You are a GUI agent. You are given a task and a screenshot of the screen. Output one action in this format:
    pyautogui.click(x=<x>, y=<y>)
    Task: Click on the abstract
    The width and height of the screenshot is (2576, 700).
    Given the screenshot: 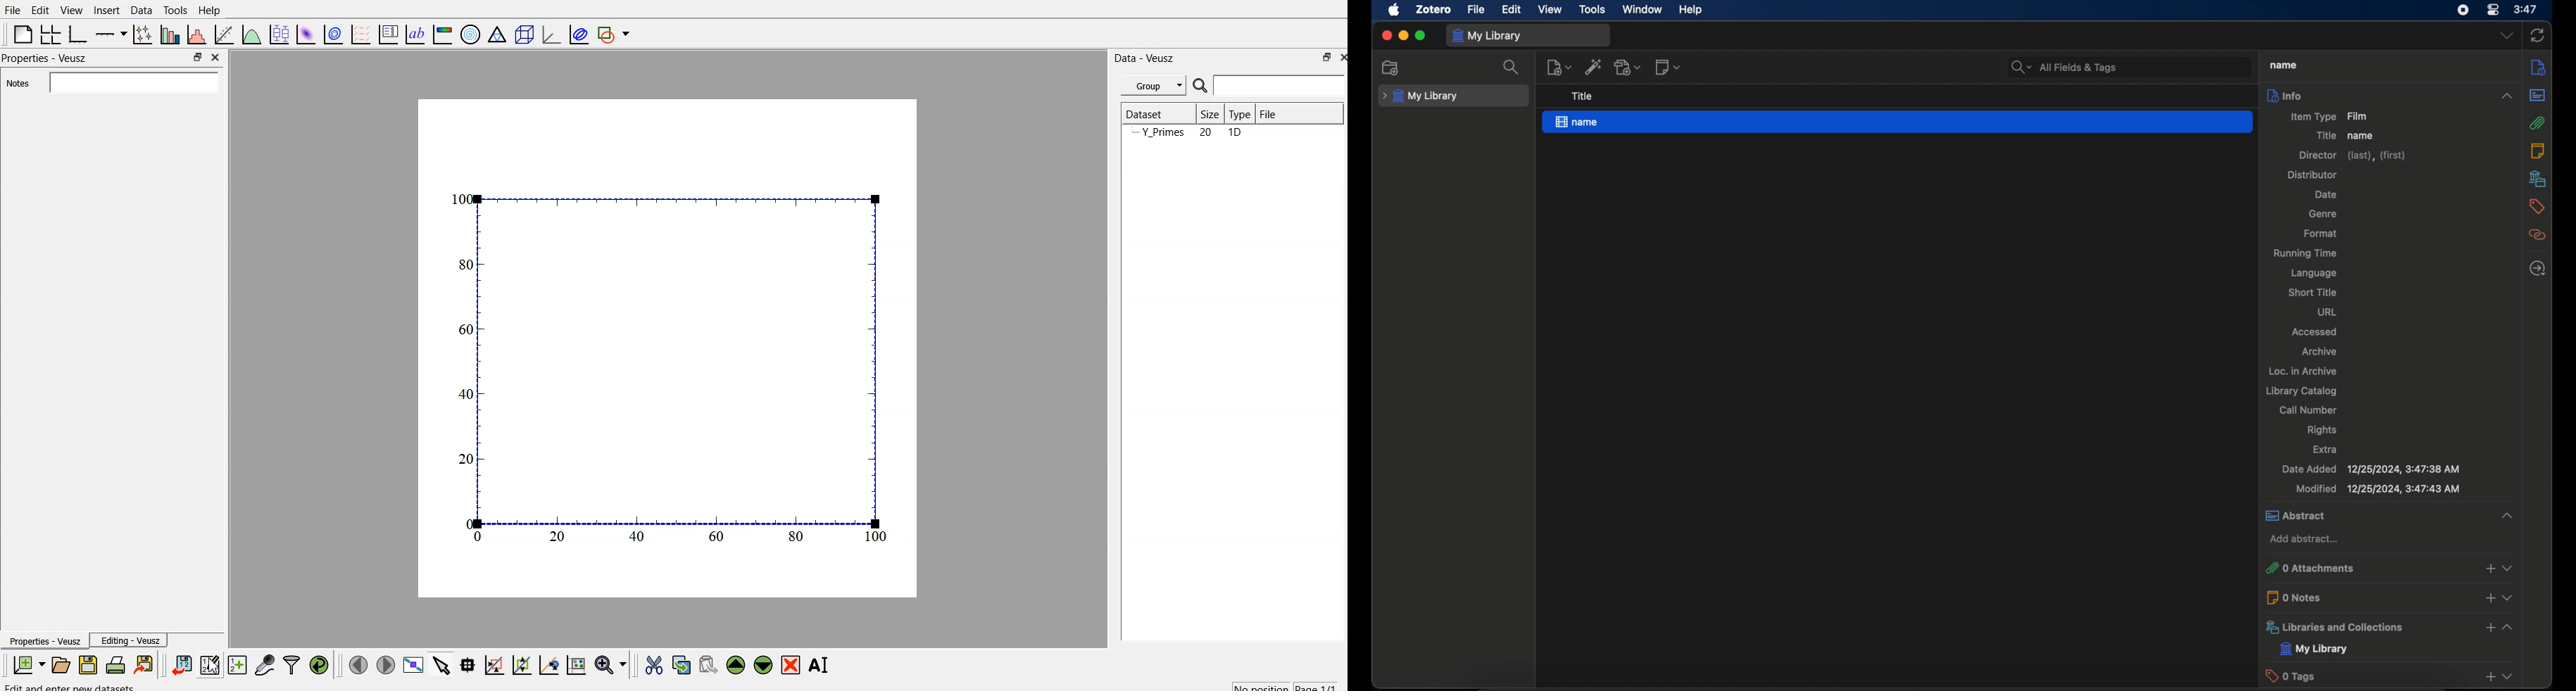 What is the action you would take?
    pyautogui.click(x=2388, y=516)
    